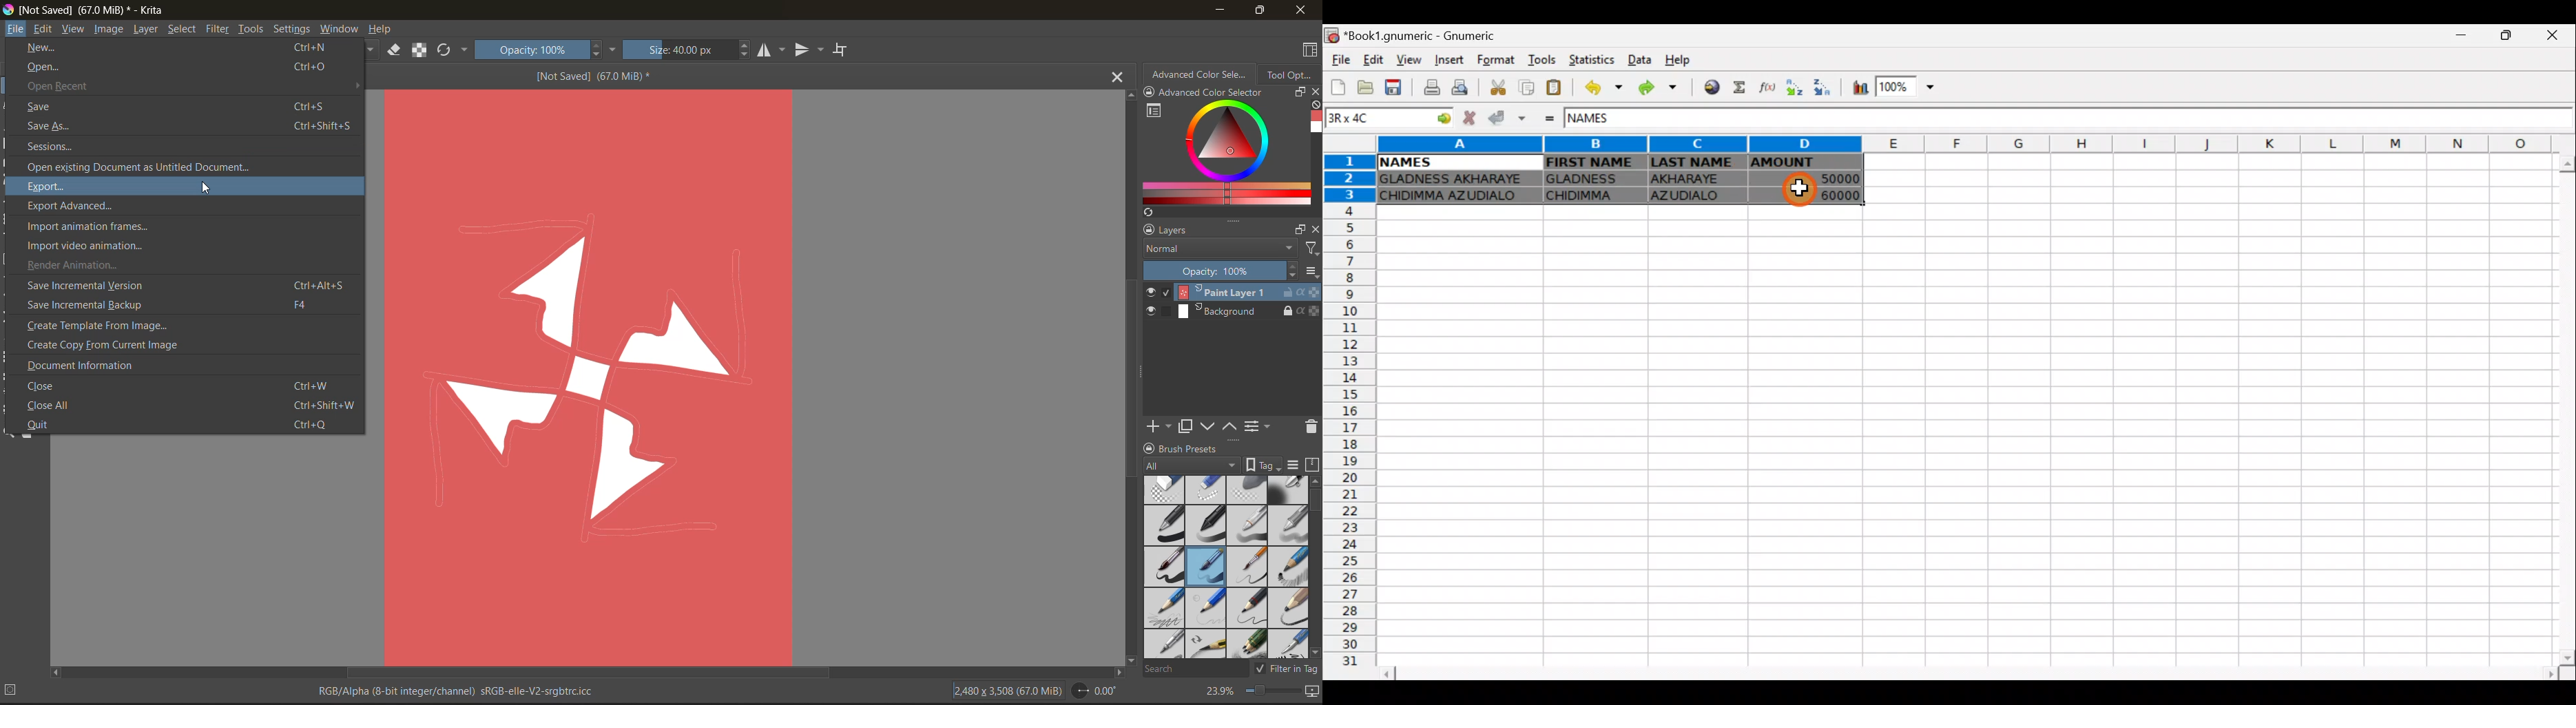 This screenshot has width=2576, height=728. What do you see at coordinates (1741, 88) in the screenshot?
I see `Sum into the current cell` at bounding box center [1741, 88].